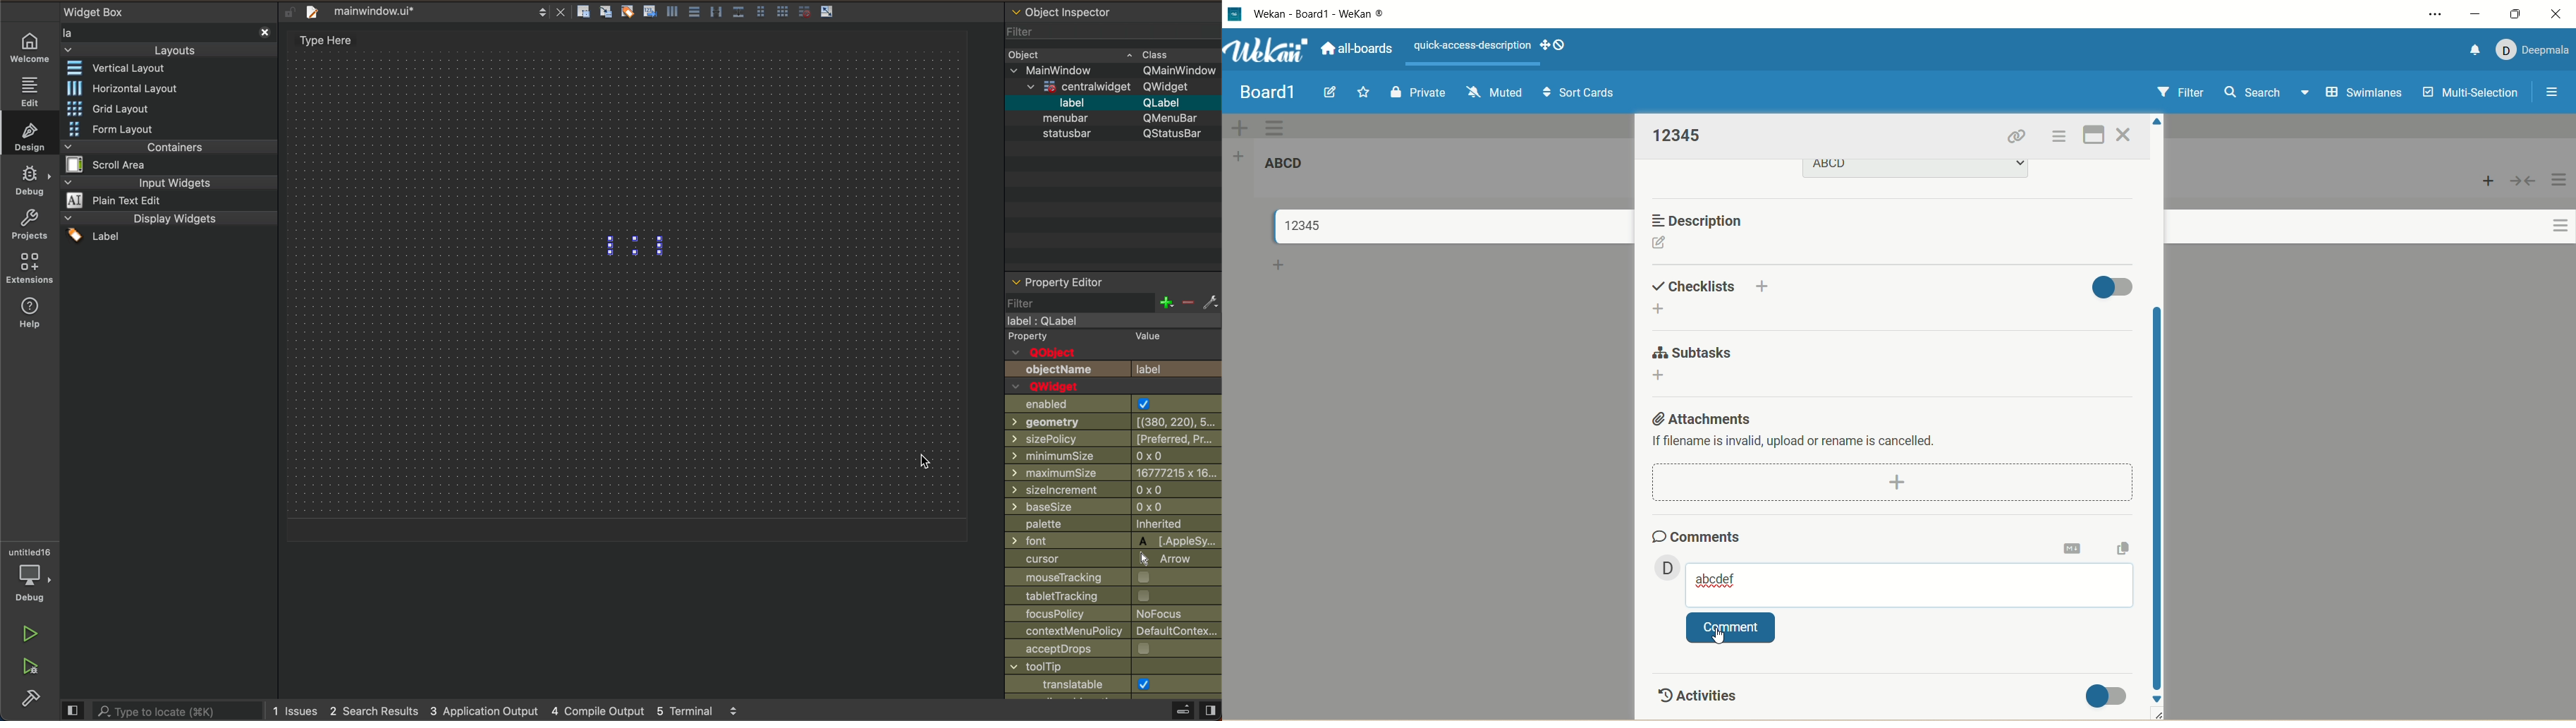 The height and width of the screenshot is (728, 2576). I want to click on cursor, so click(927, 465).